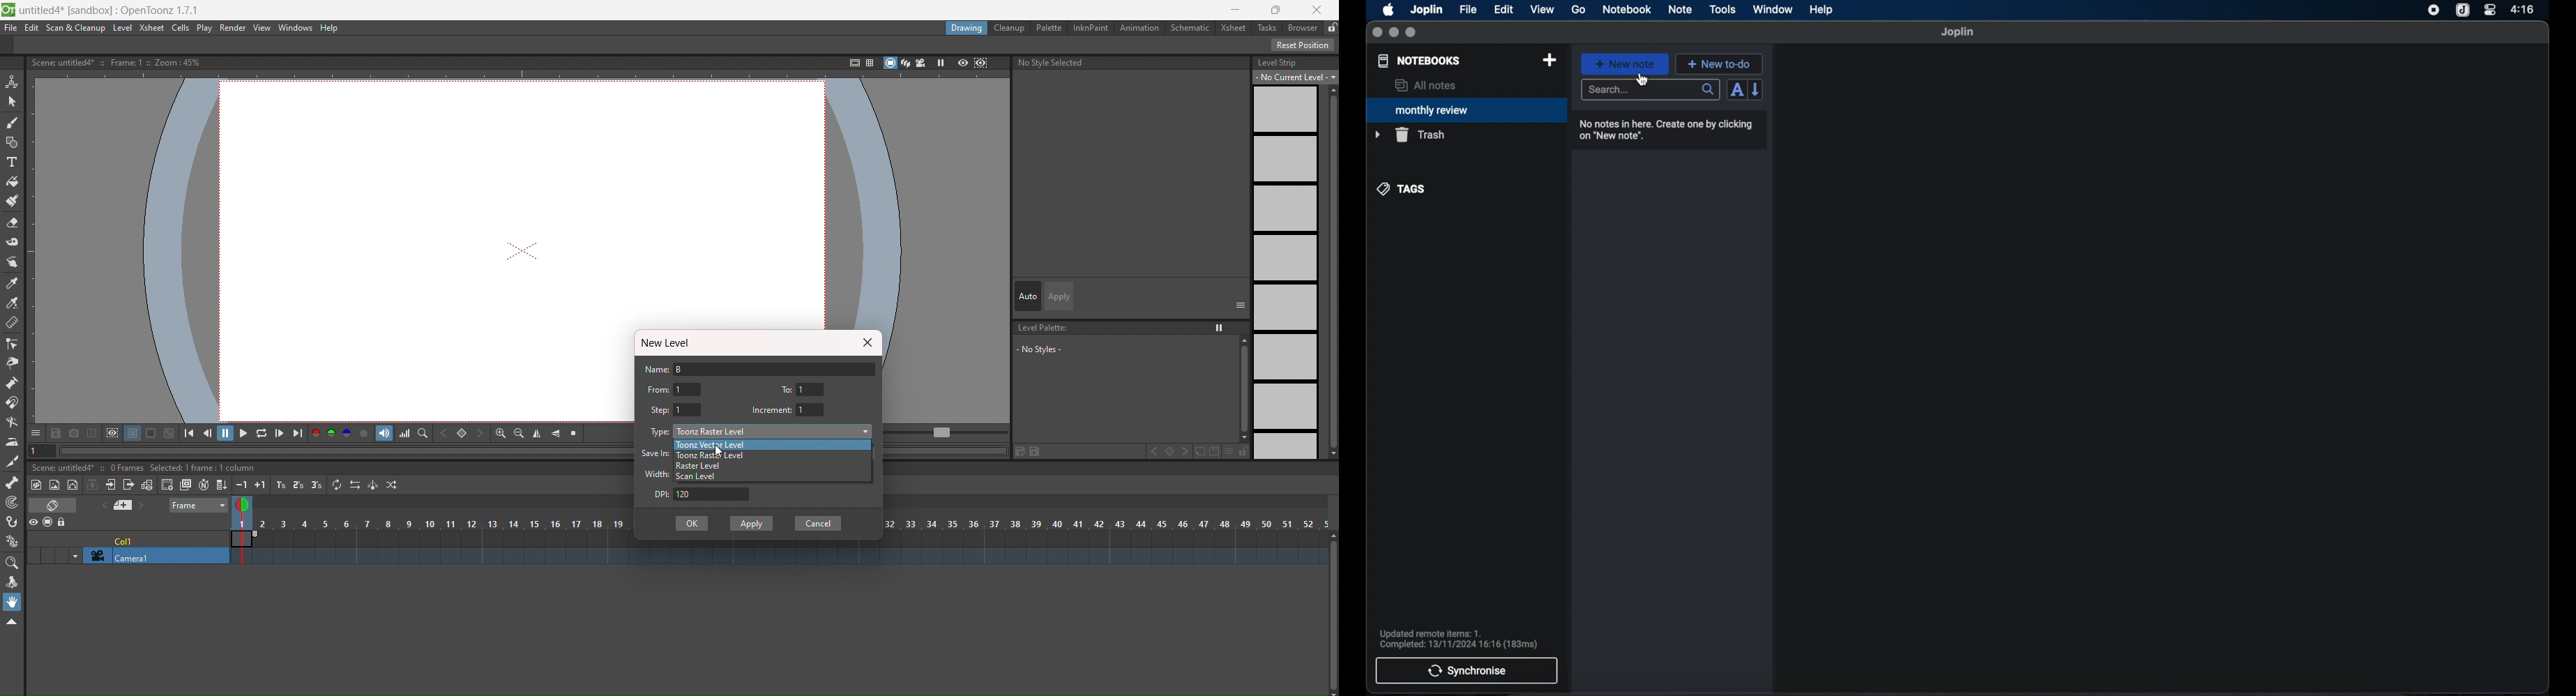 Image resolution: width=2576 pixels, height=700 pixels. What do you see at coordinates (1720, 64) in the screenshot?
I see `new to-do` at bounding box center [1720, 64].